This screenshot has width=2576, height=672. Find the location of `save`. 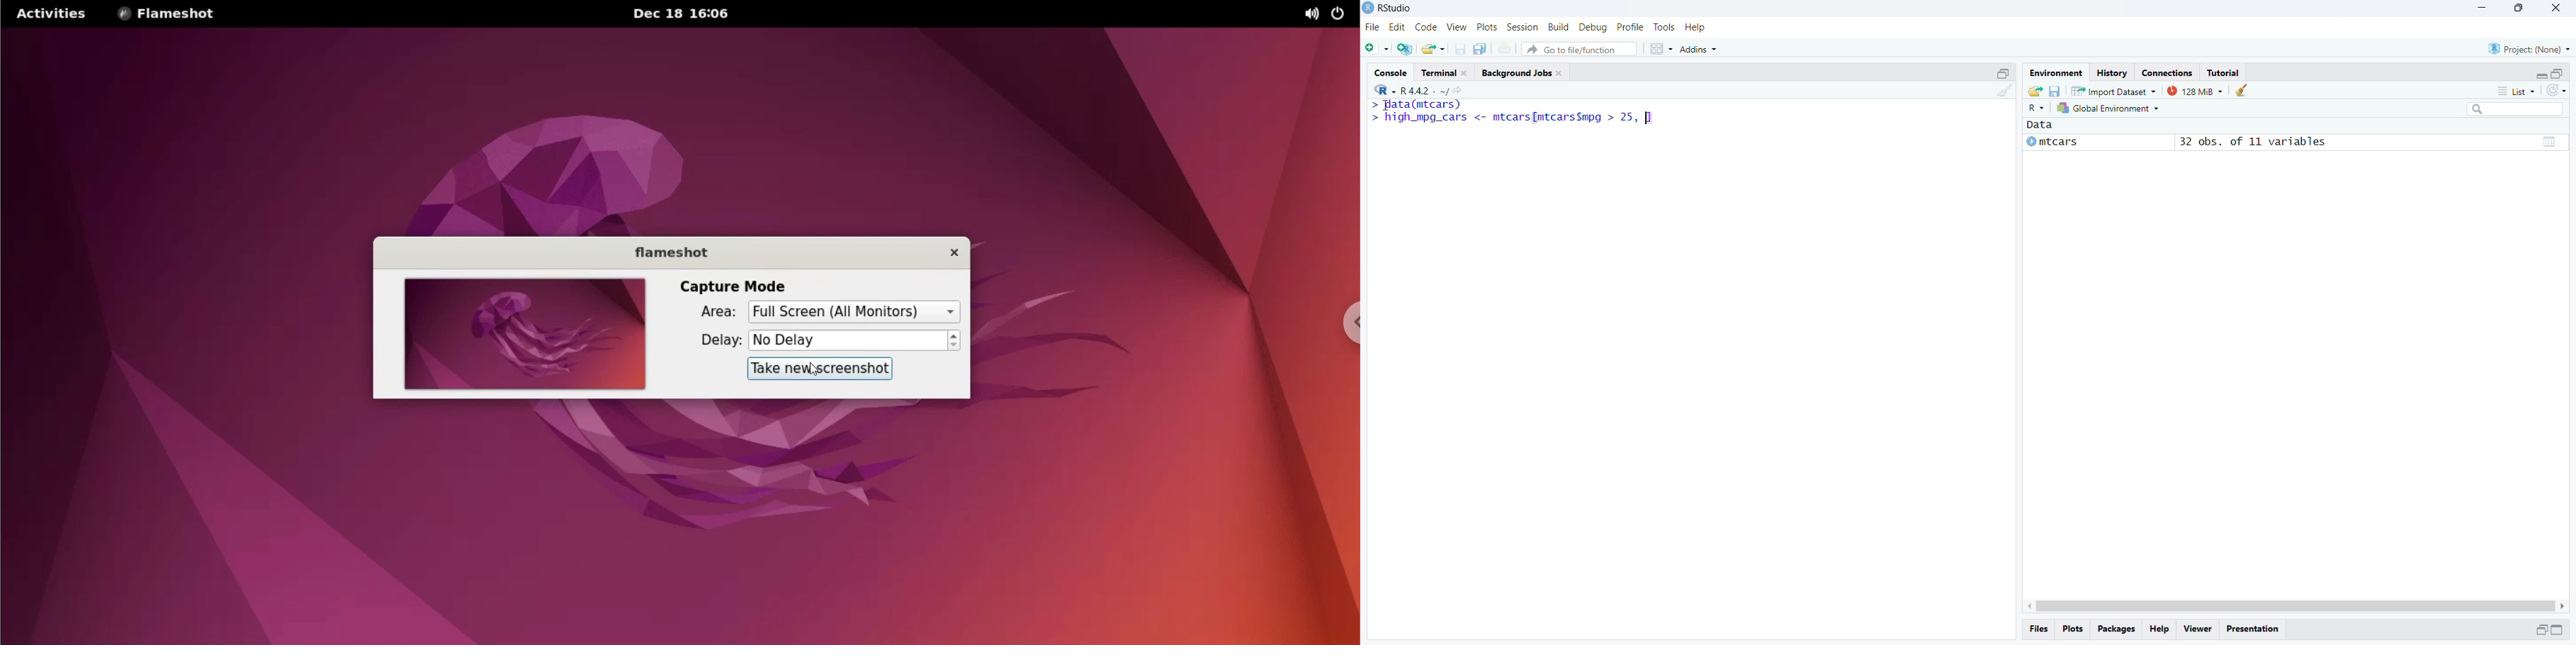

save is located at coordinates (2054, 90).